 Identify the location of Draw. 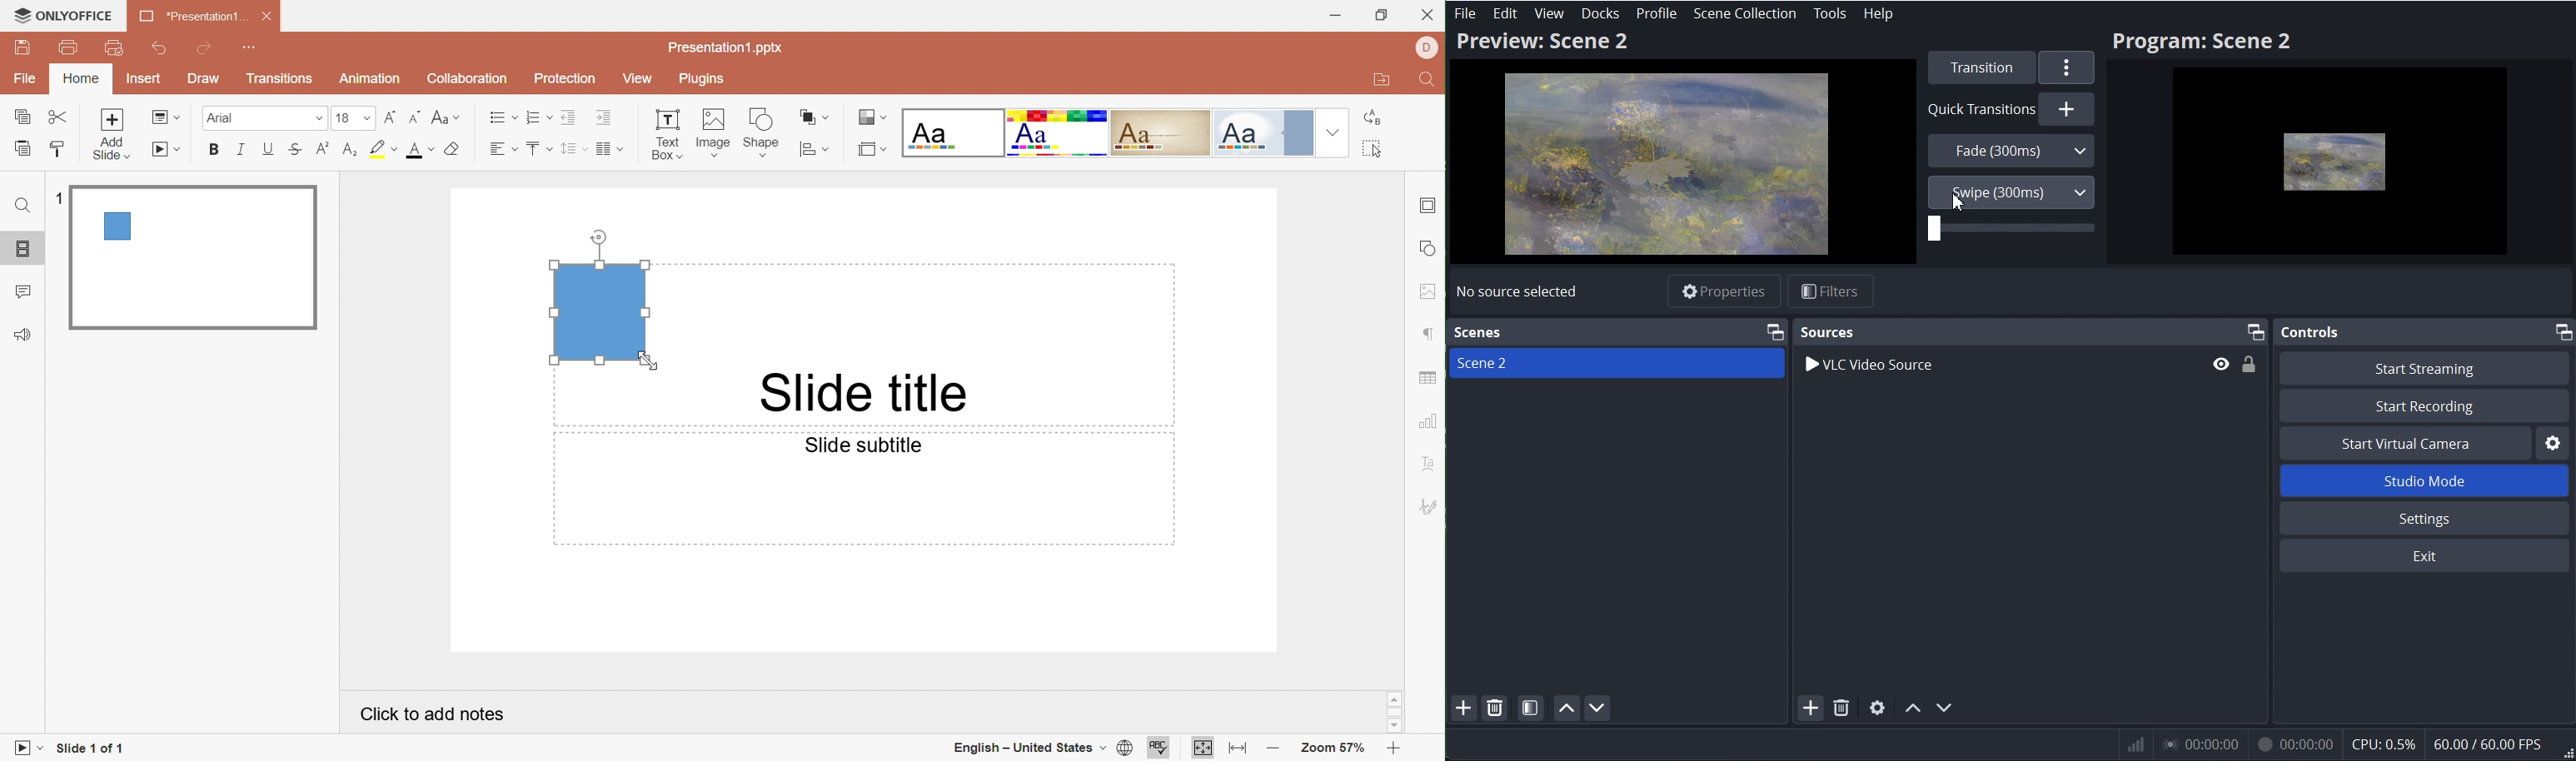
(202, 77).